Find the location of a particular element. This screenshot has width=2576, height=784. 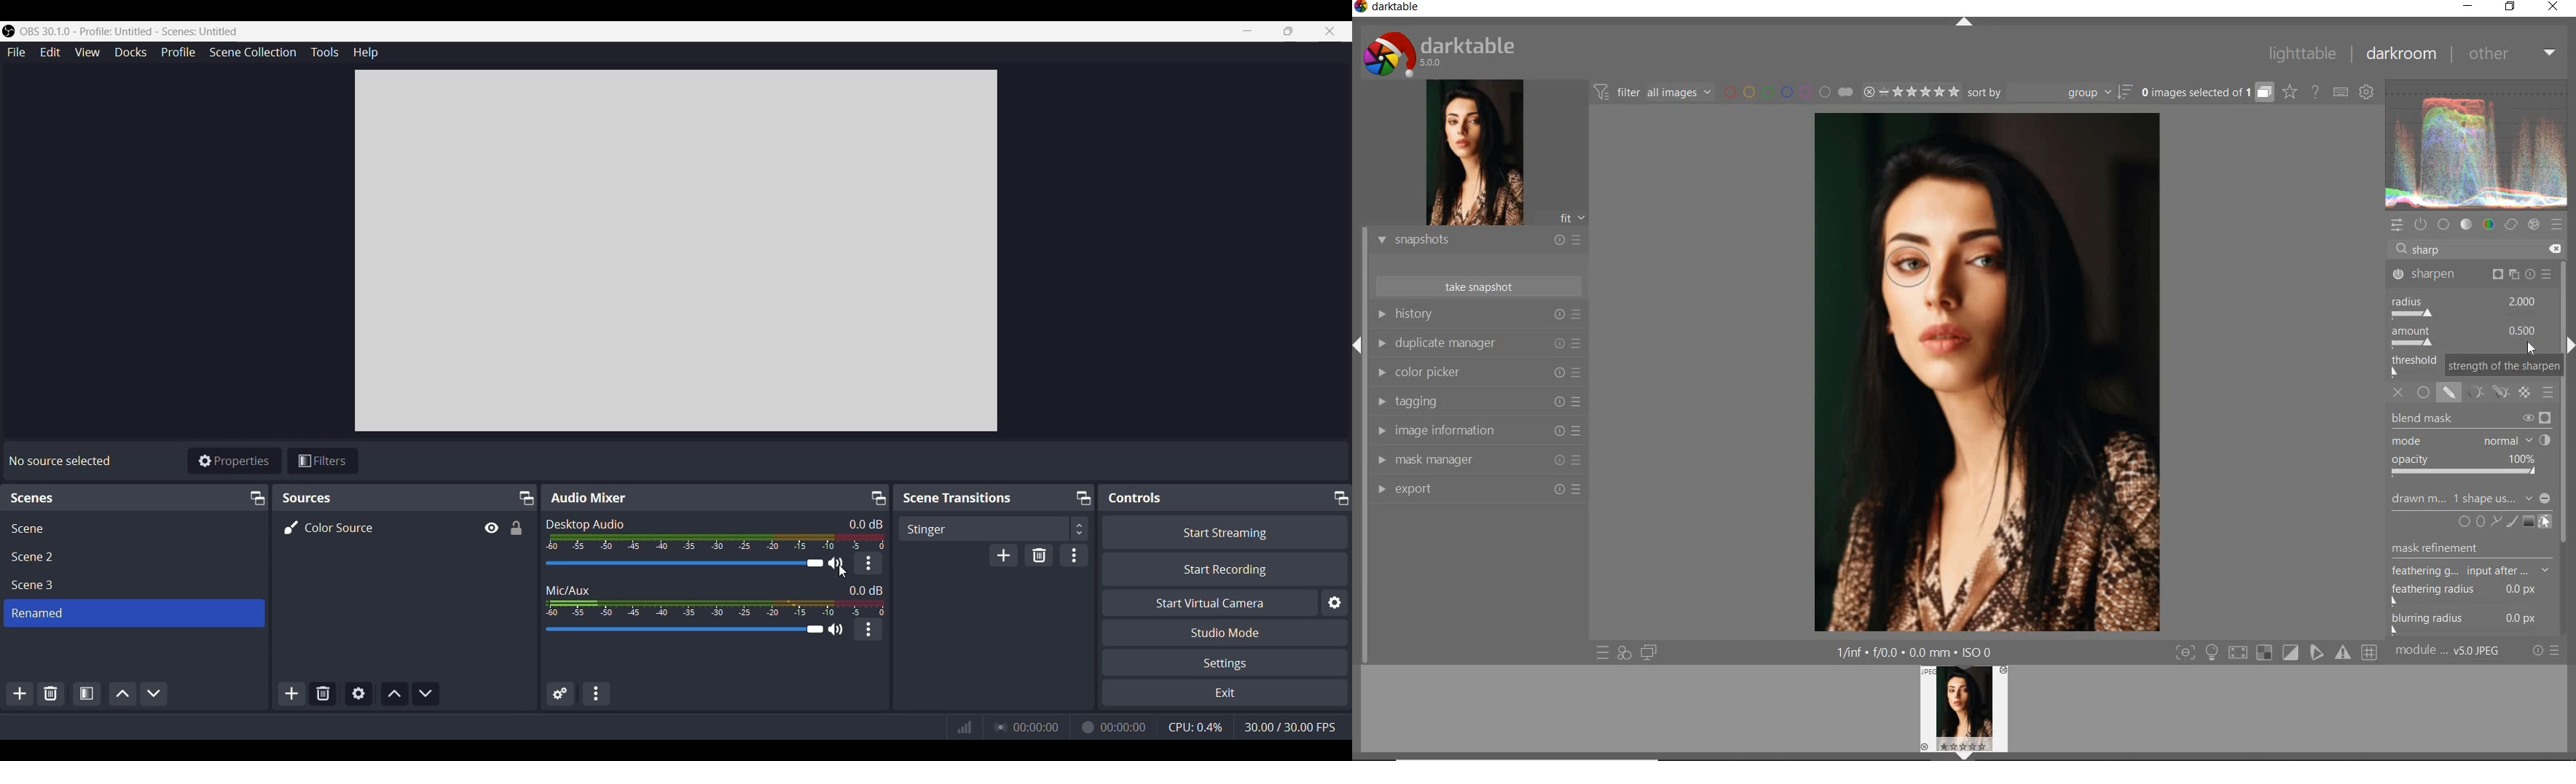

Minimize is located at coordinates (1247, 31).